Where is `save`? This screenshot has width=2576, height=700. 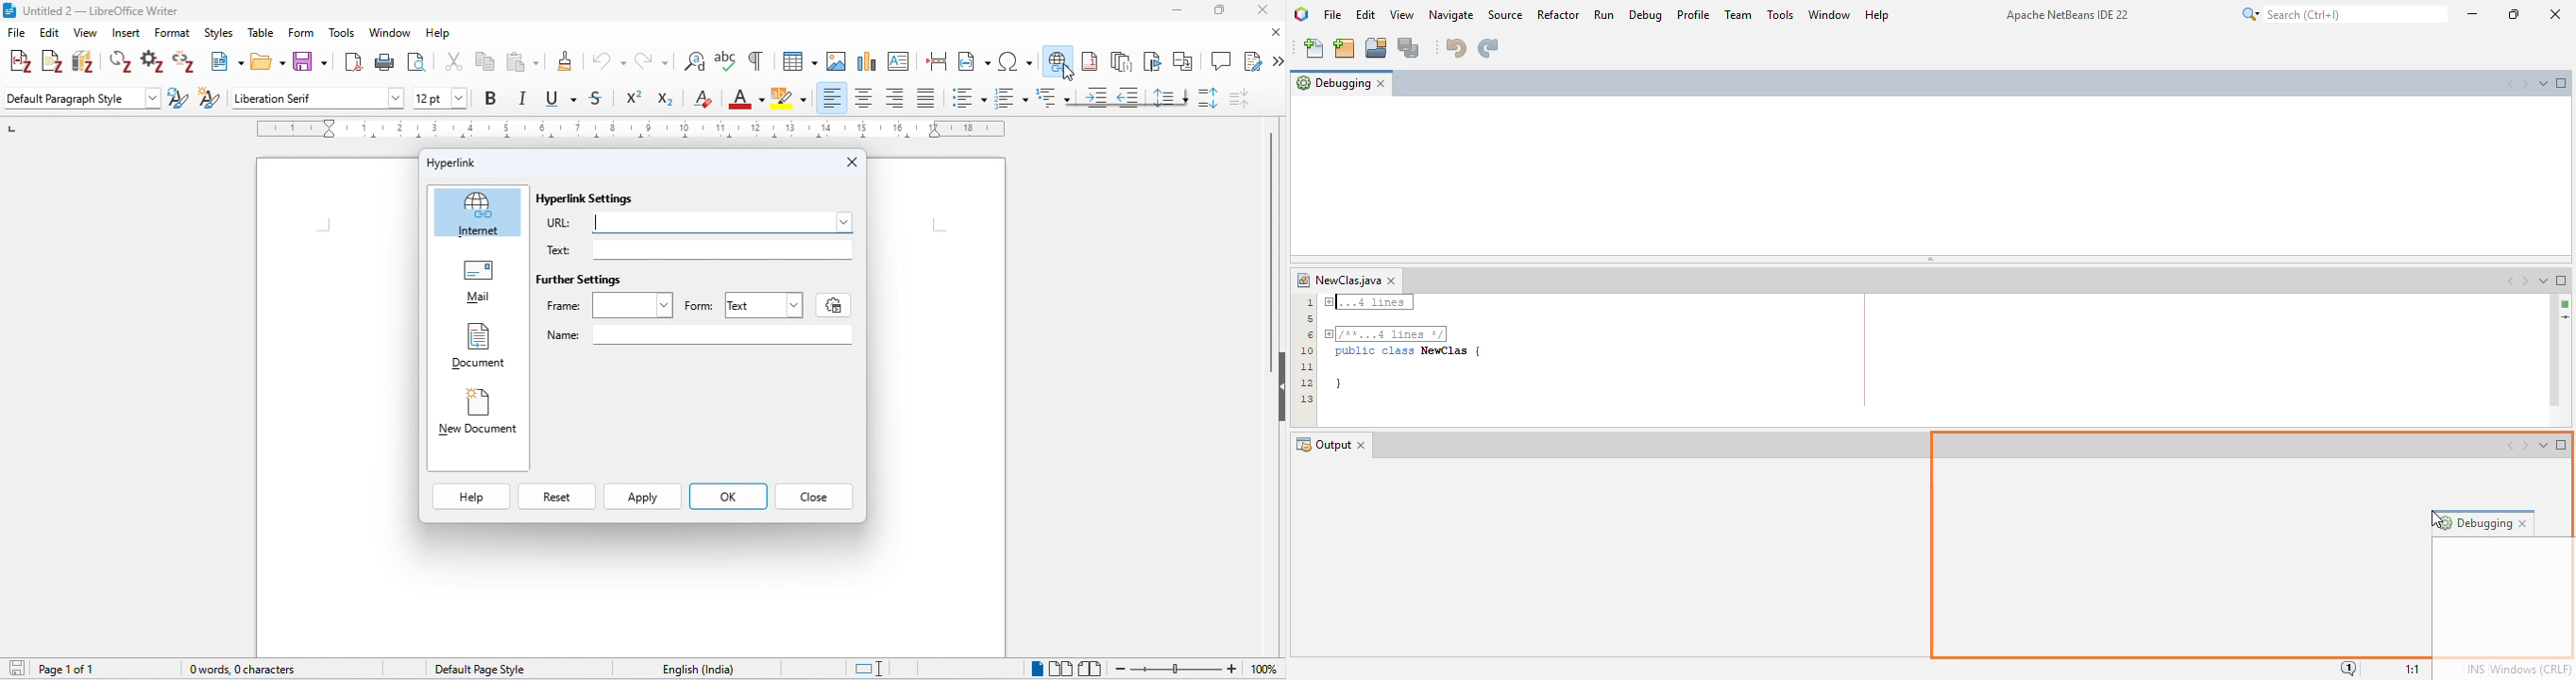
save is located at coordinates (311, 61).